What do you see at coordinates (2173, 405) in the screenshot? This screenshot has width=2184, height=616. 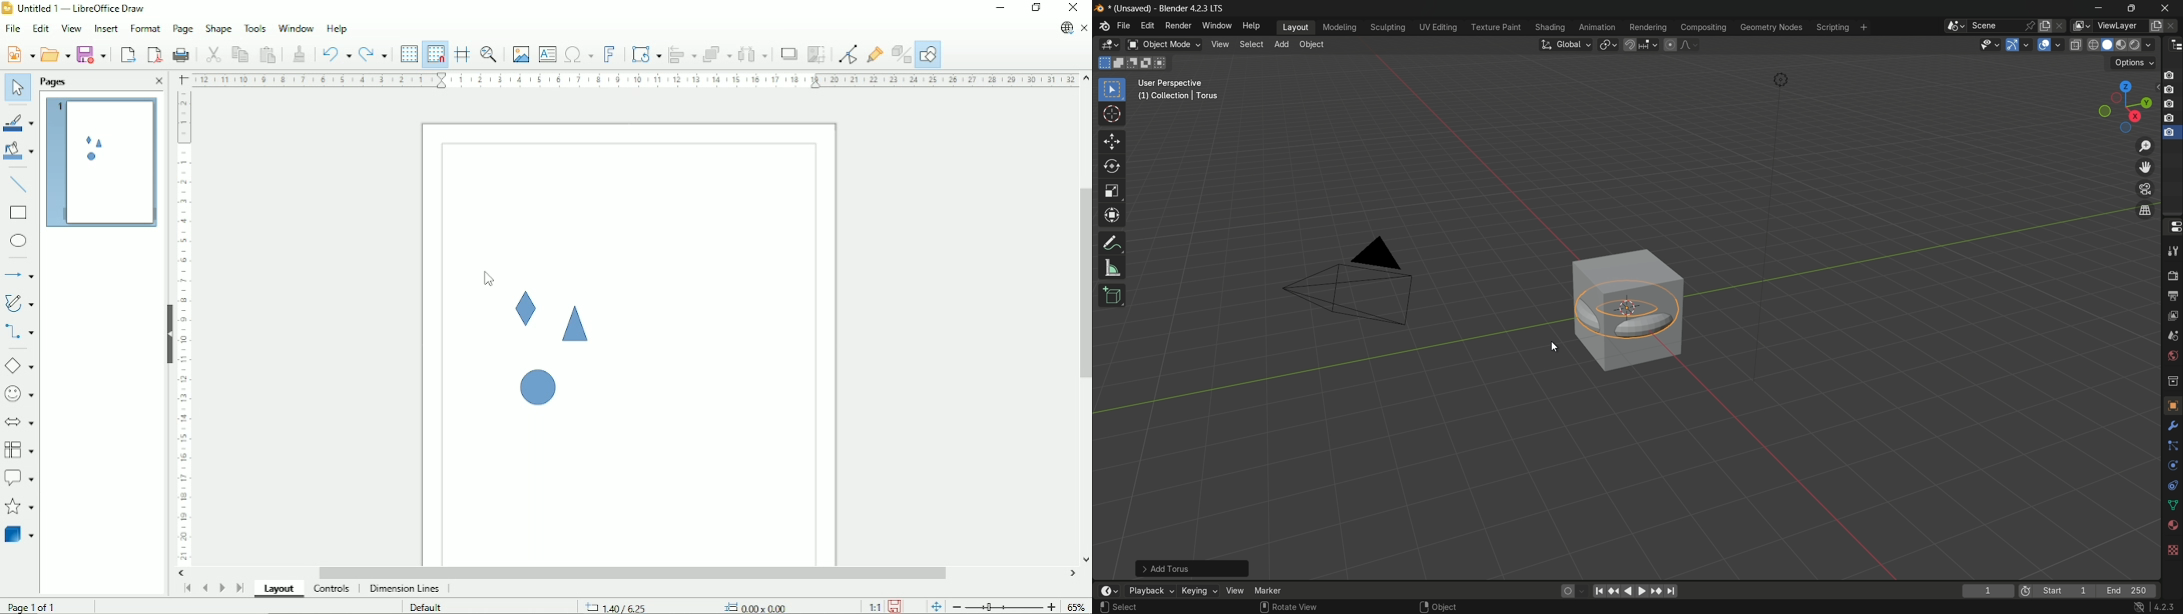 I see `object` at bounding box center [2173, 405].